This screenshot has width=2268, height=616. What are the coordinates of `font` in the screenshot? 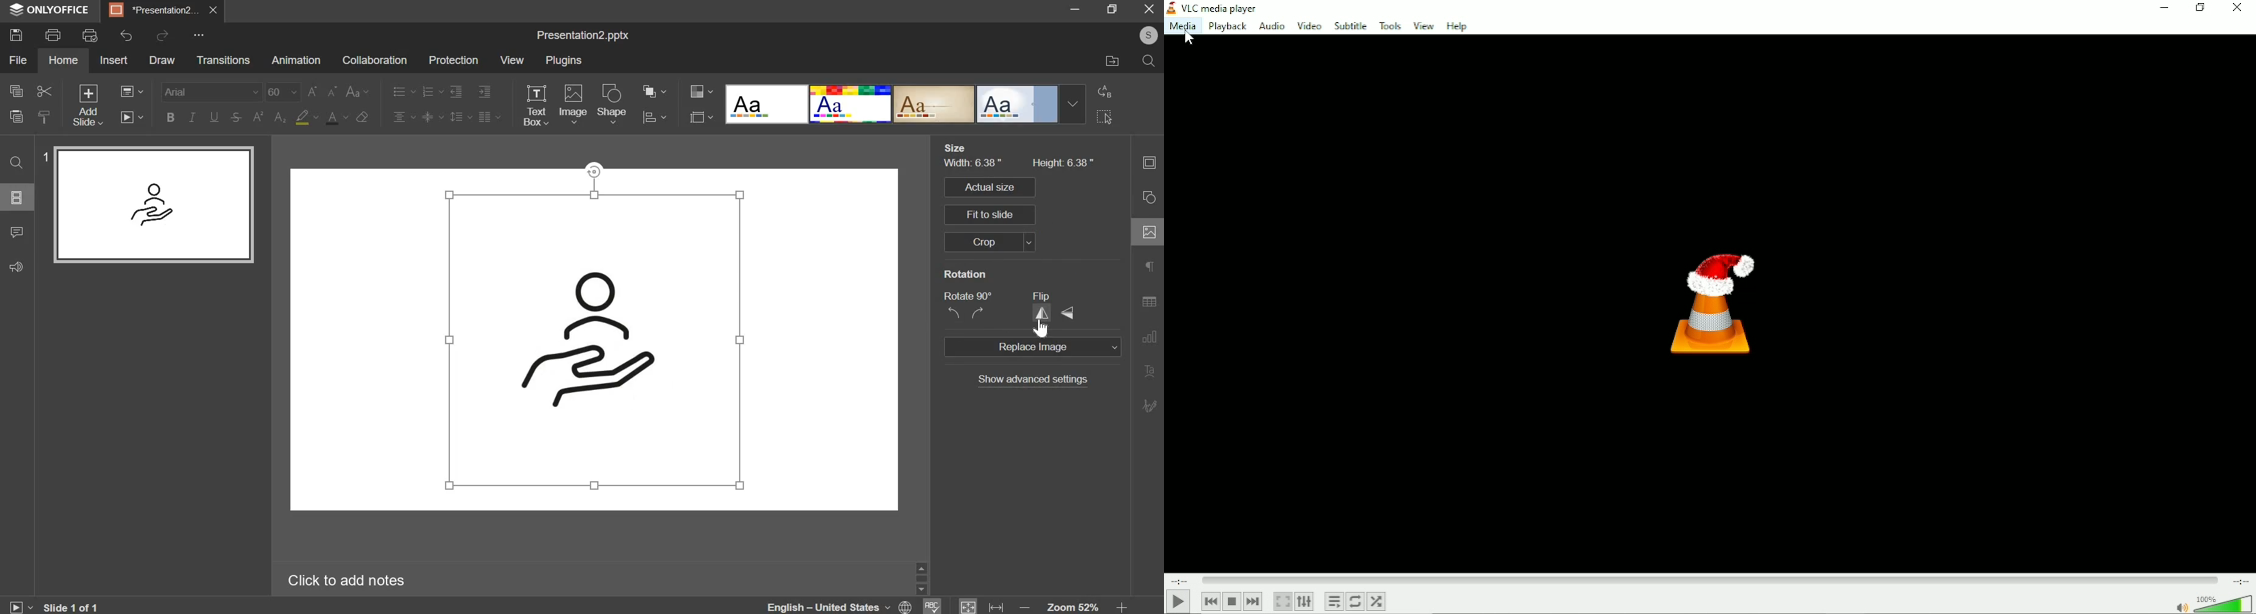 It's located at (211, 92).